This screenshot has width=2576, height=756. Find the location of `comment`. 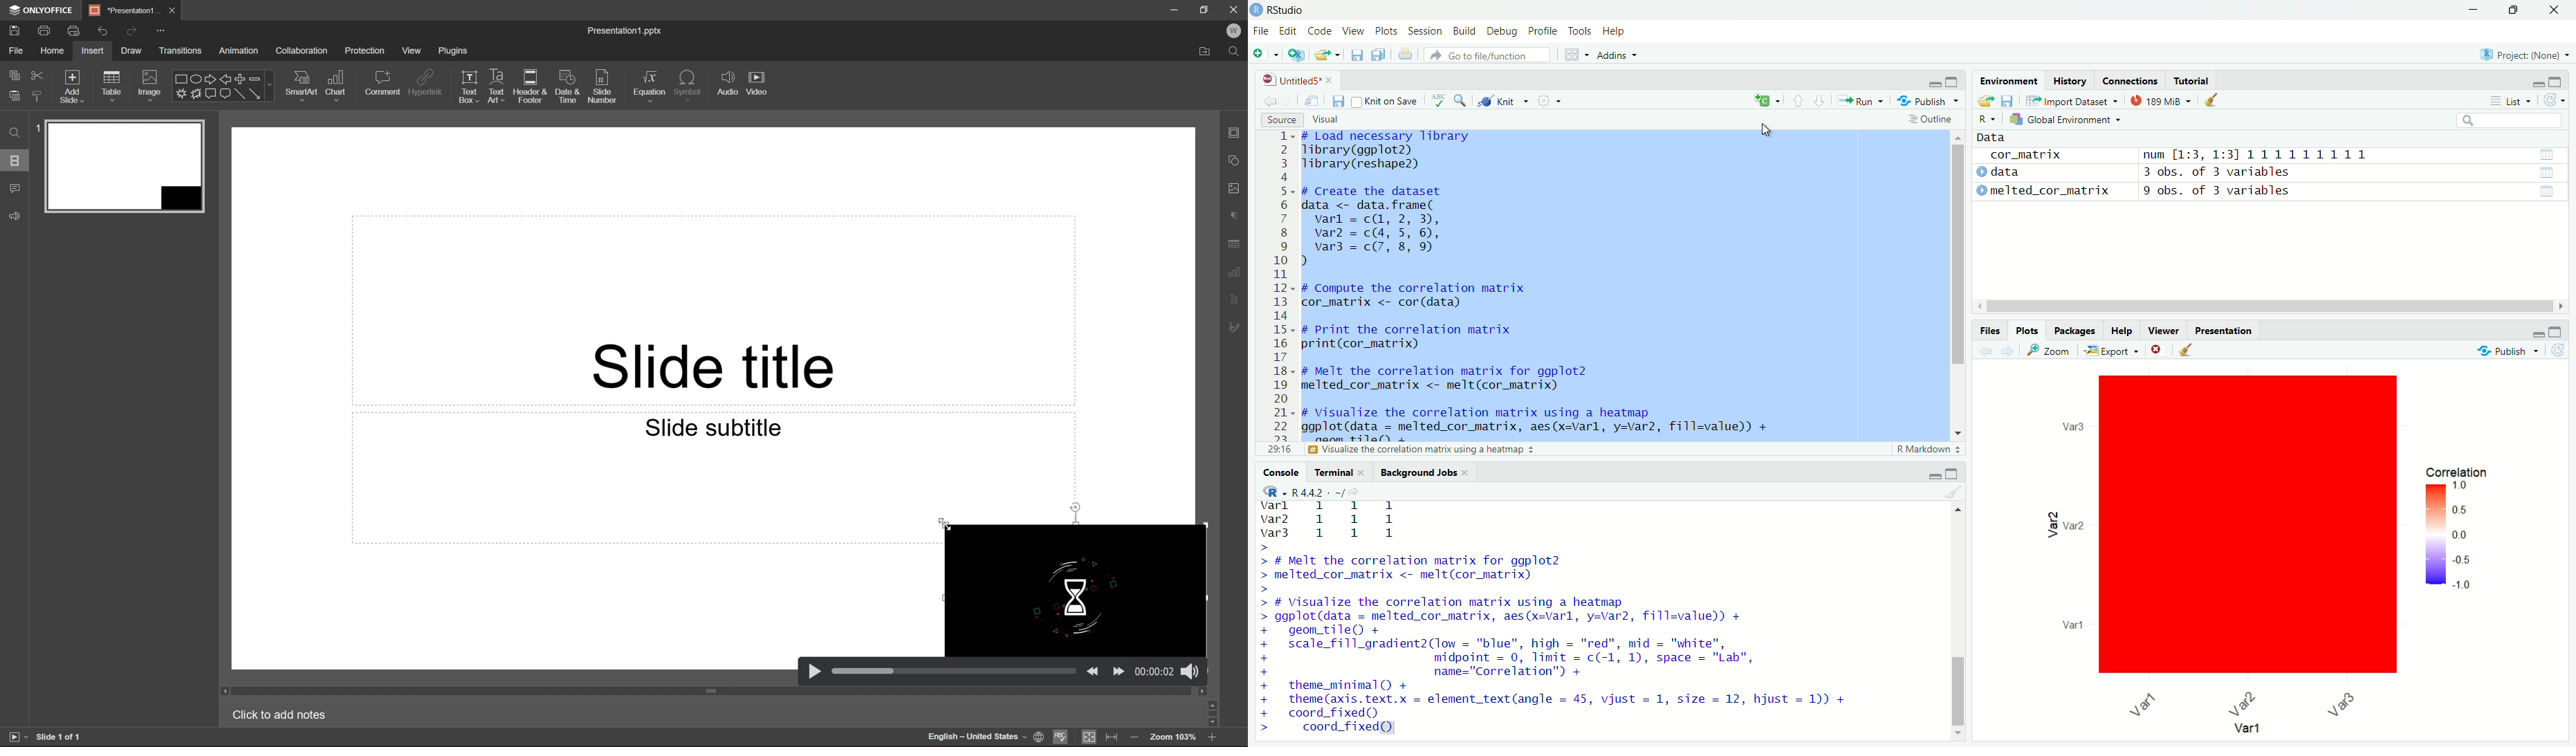

comment is located at coordinates (383, 84).